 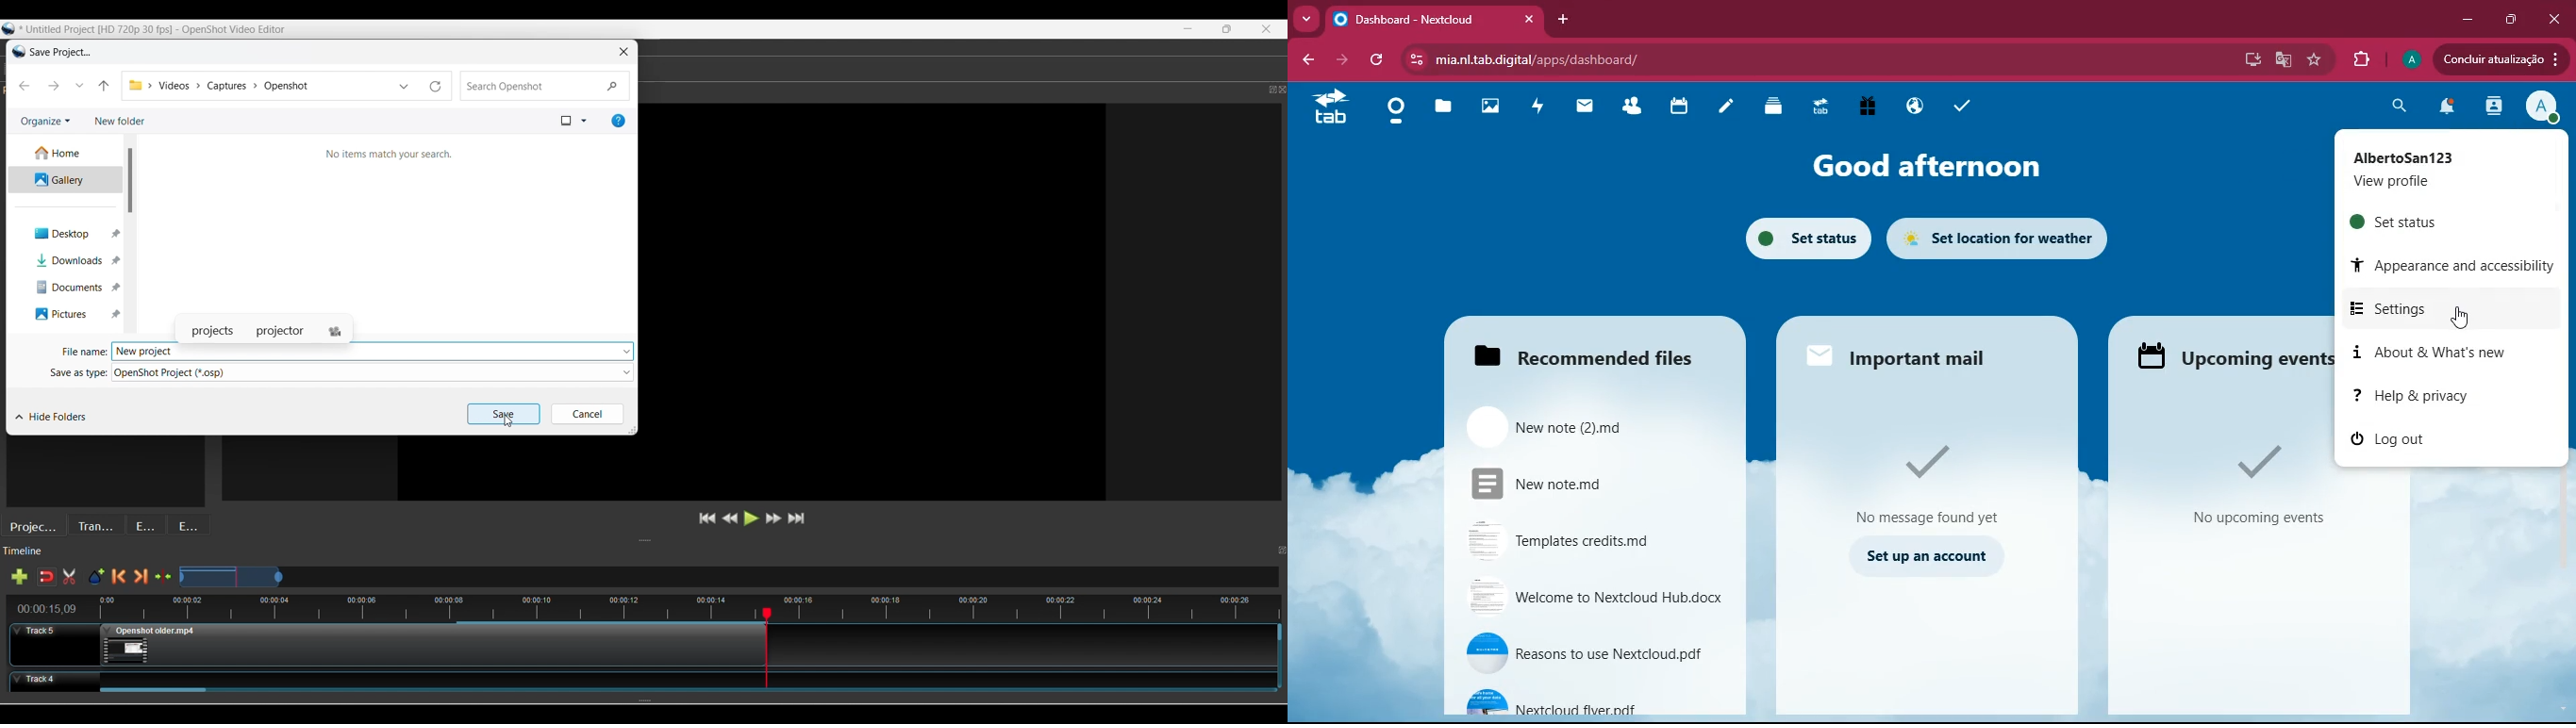 What do you see at coordinates (2412, 59) in the screenshot?
I see `profile` at bounding box center [2412, 59].